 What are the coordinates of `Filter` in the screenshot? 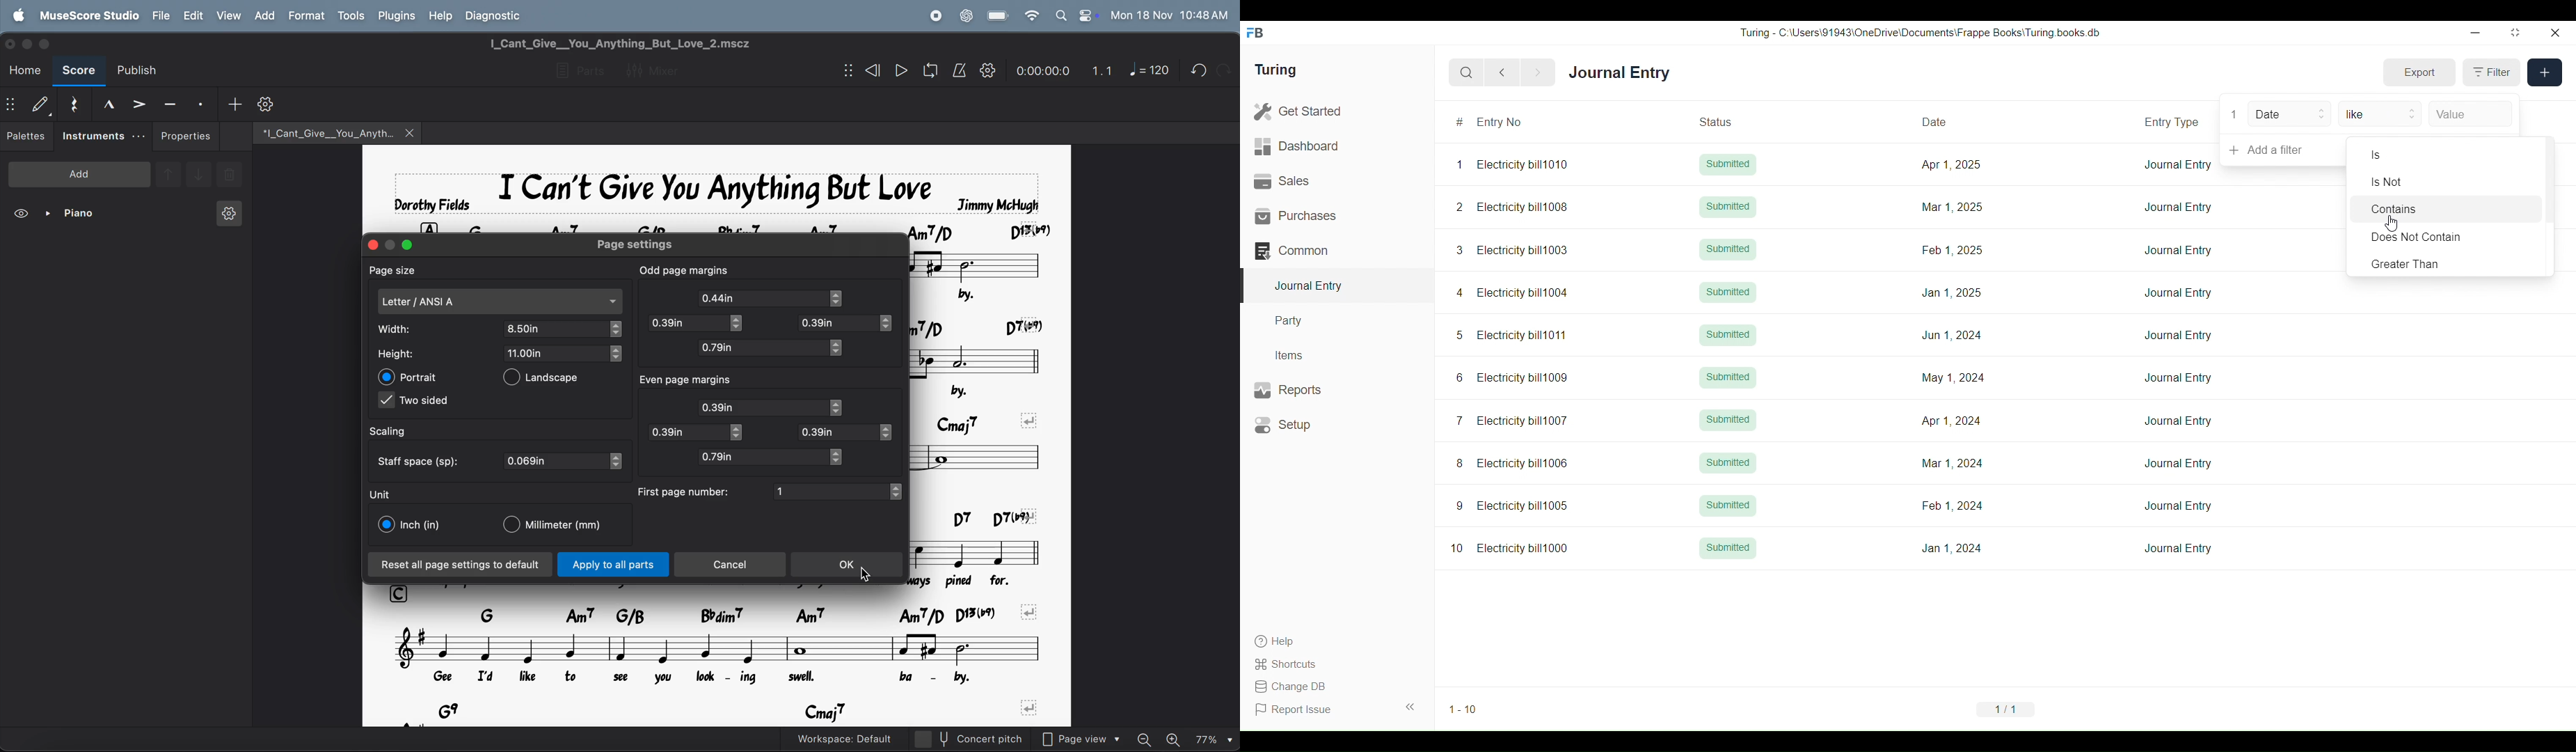 It's located at (2492, 72).